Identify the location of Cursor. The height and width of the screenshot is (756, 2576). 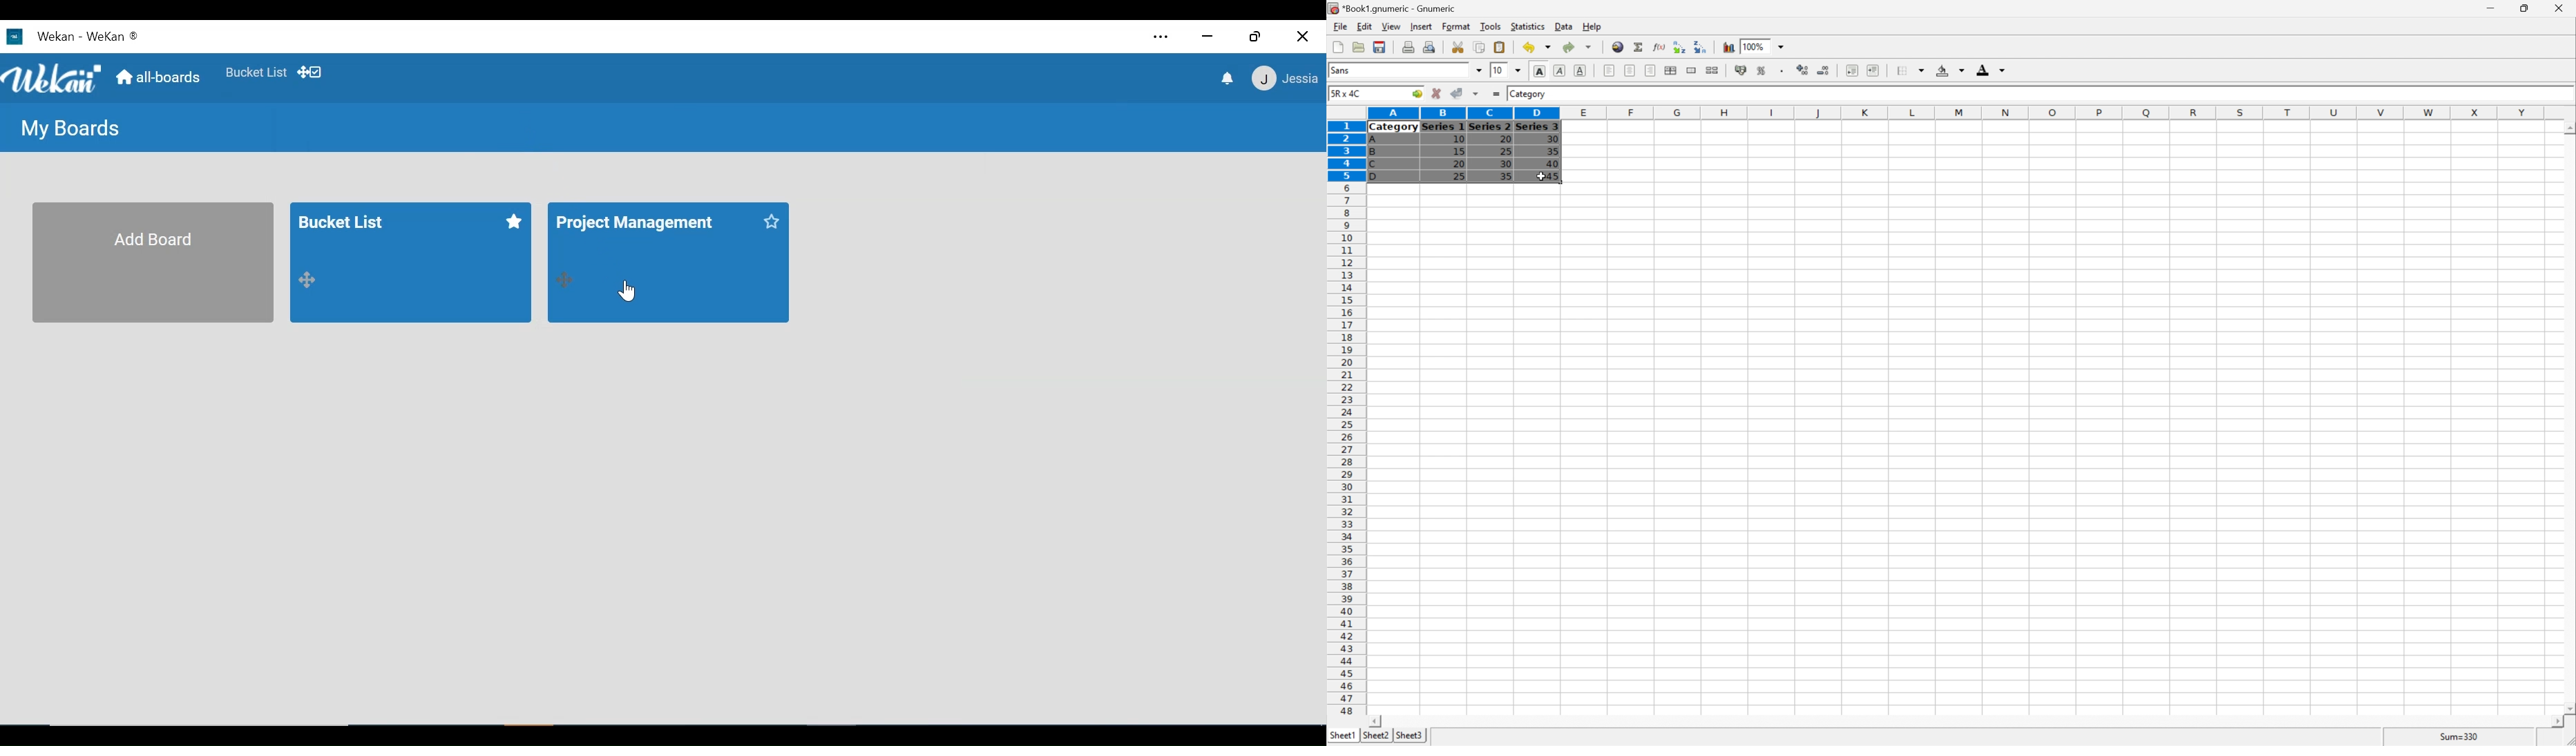
(629, 290).